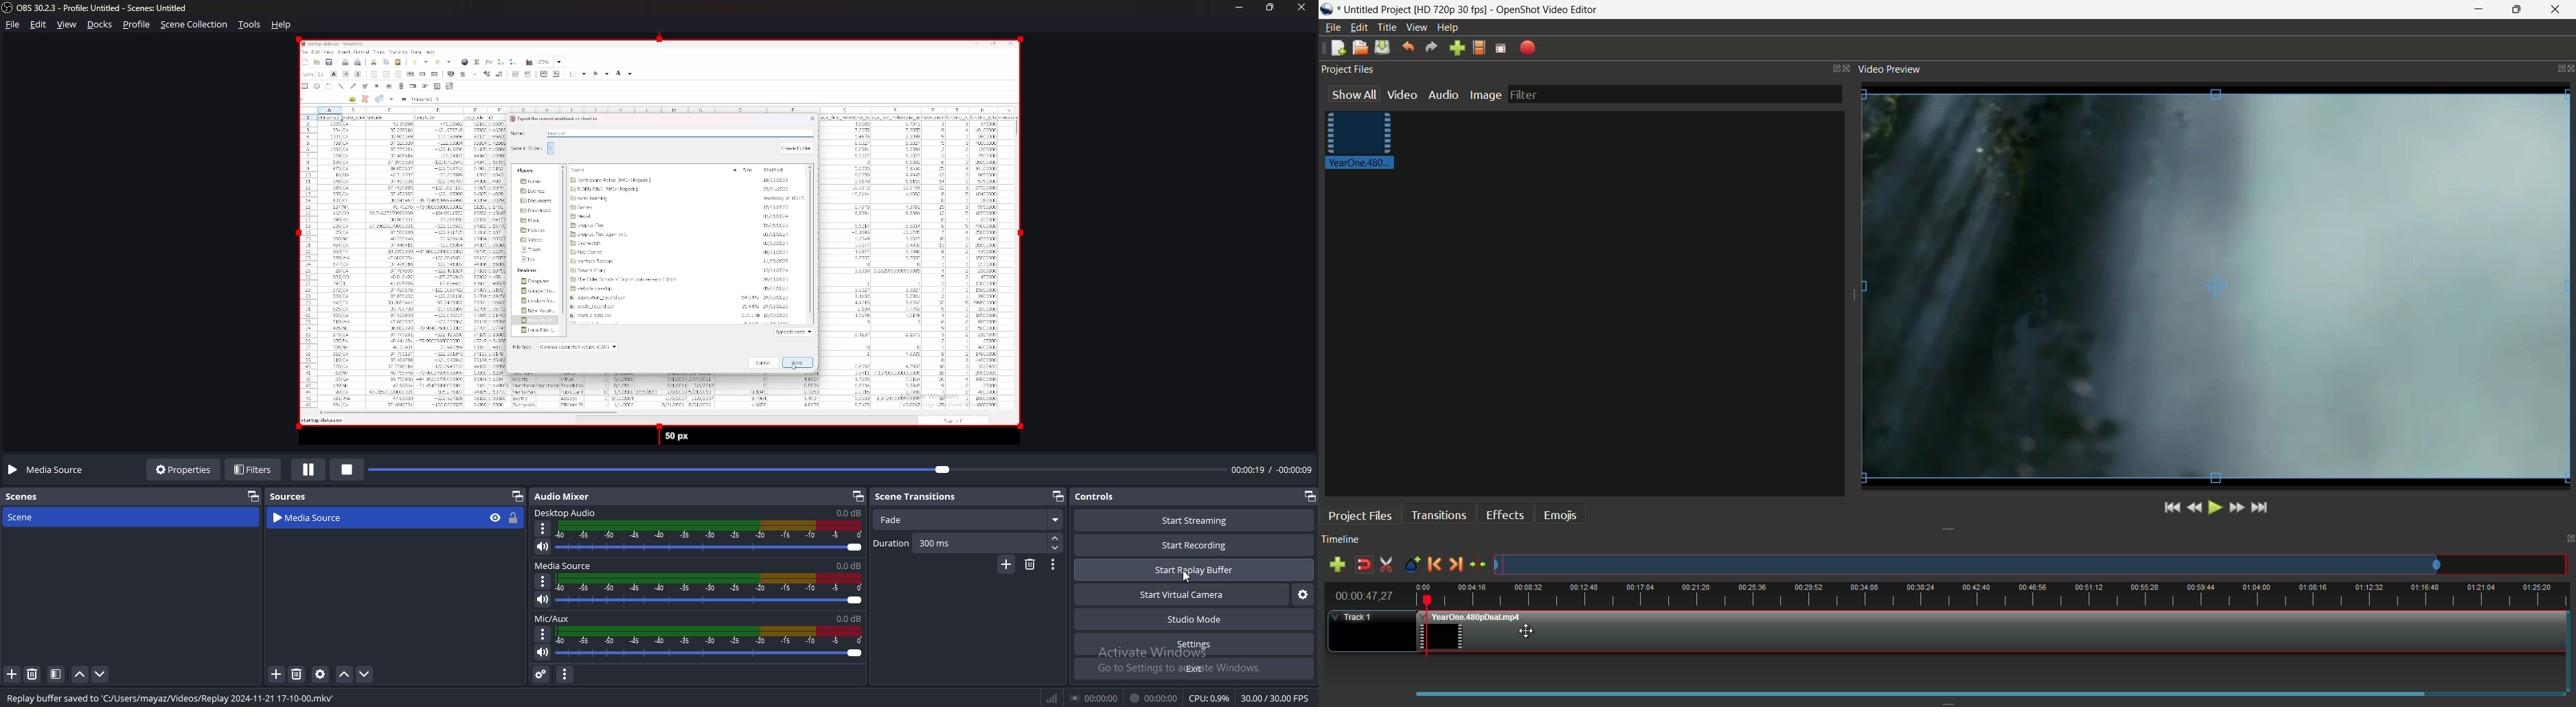  I want to click on pop out, so click(1309, 496).